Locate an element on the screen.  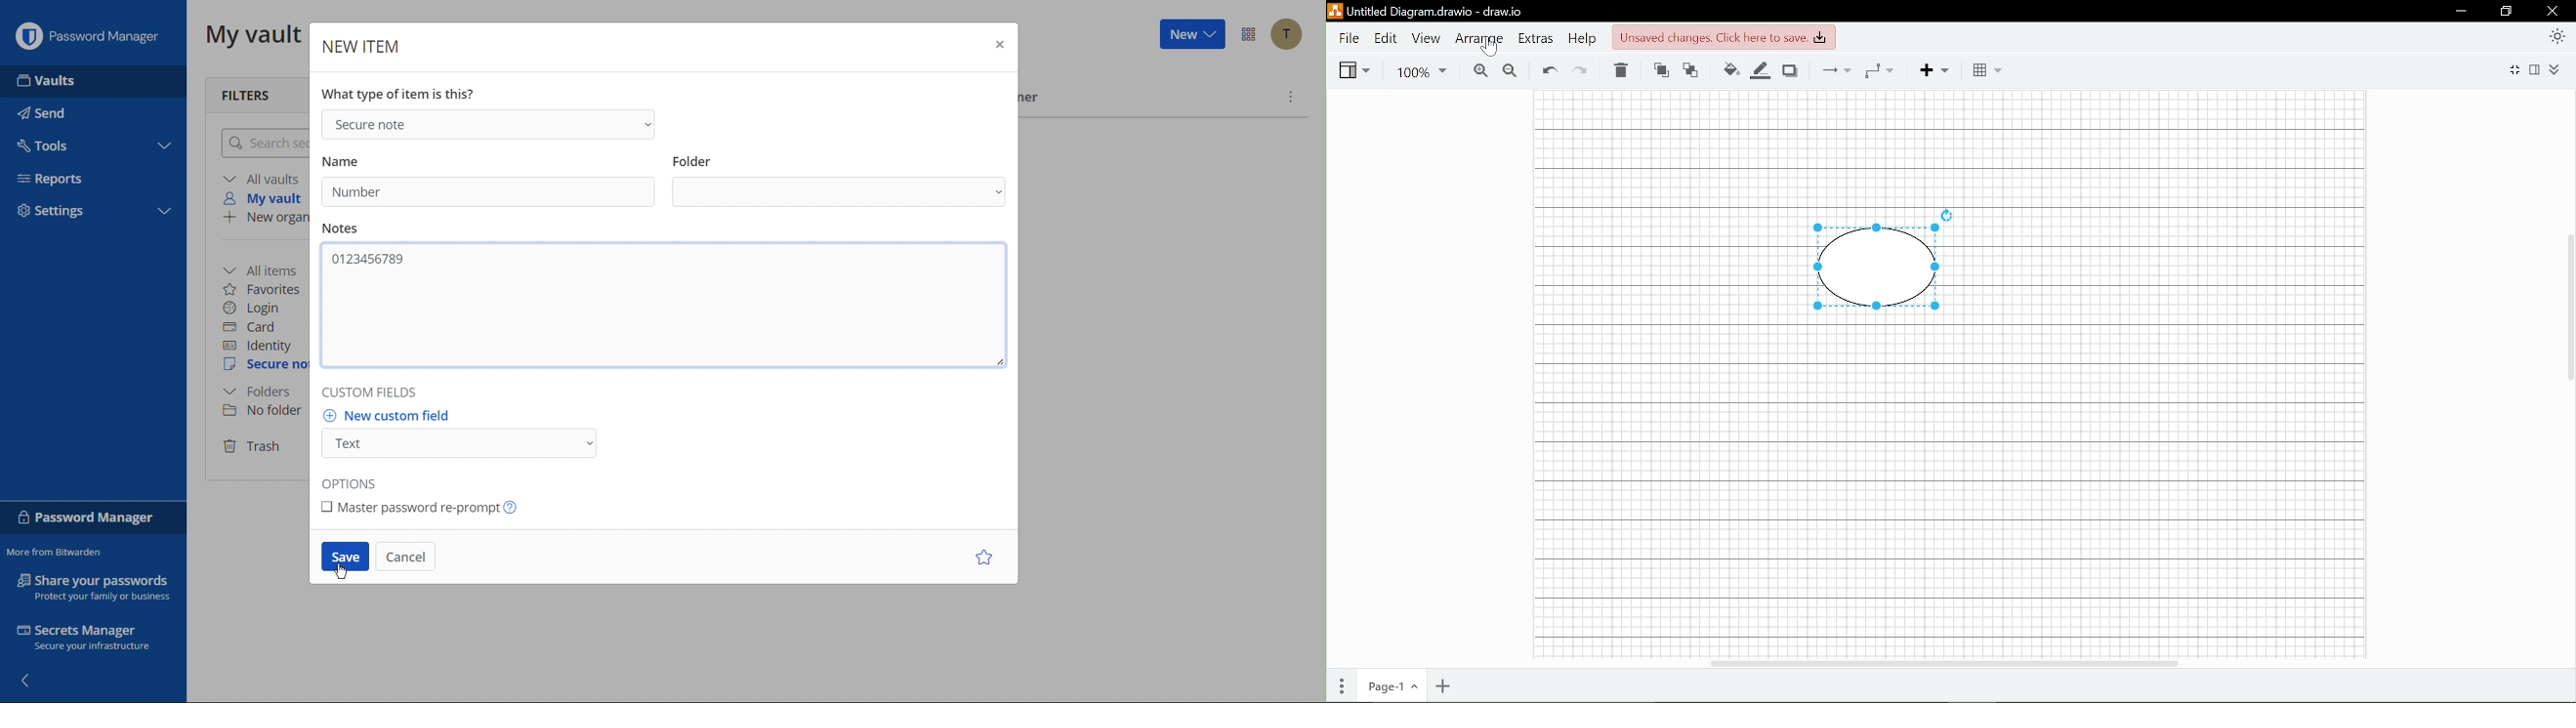
Back is located at coordinates (31, 682).